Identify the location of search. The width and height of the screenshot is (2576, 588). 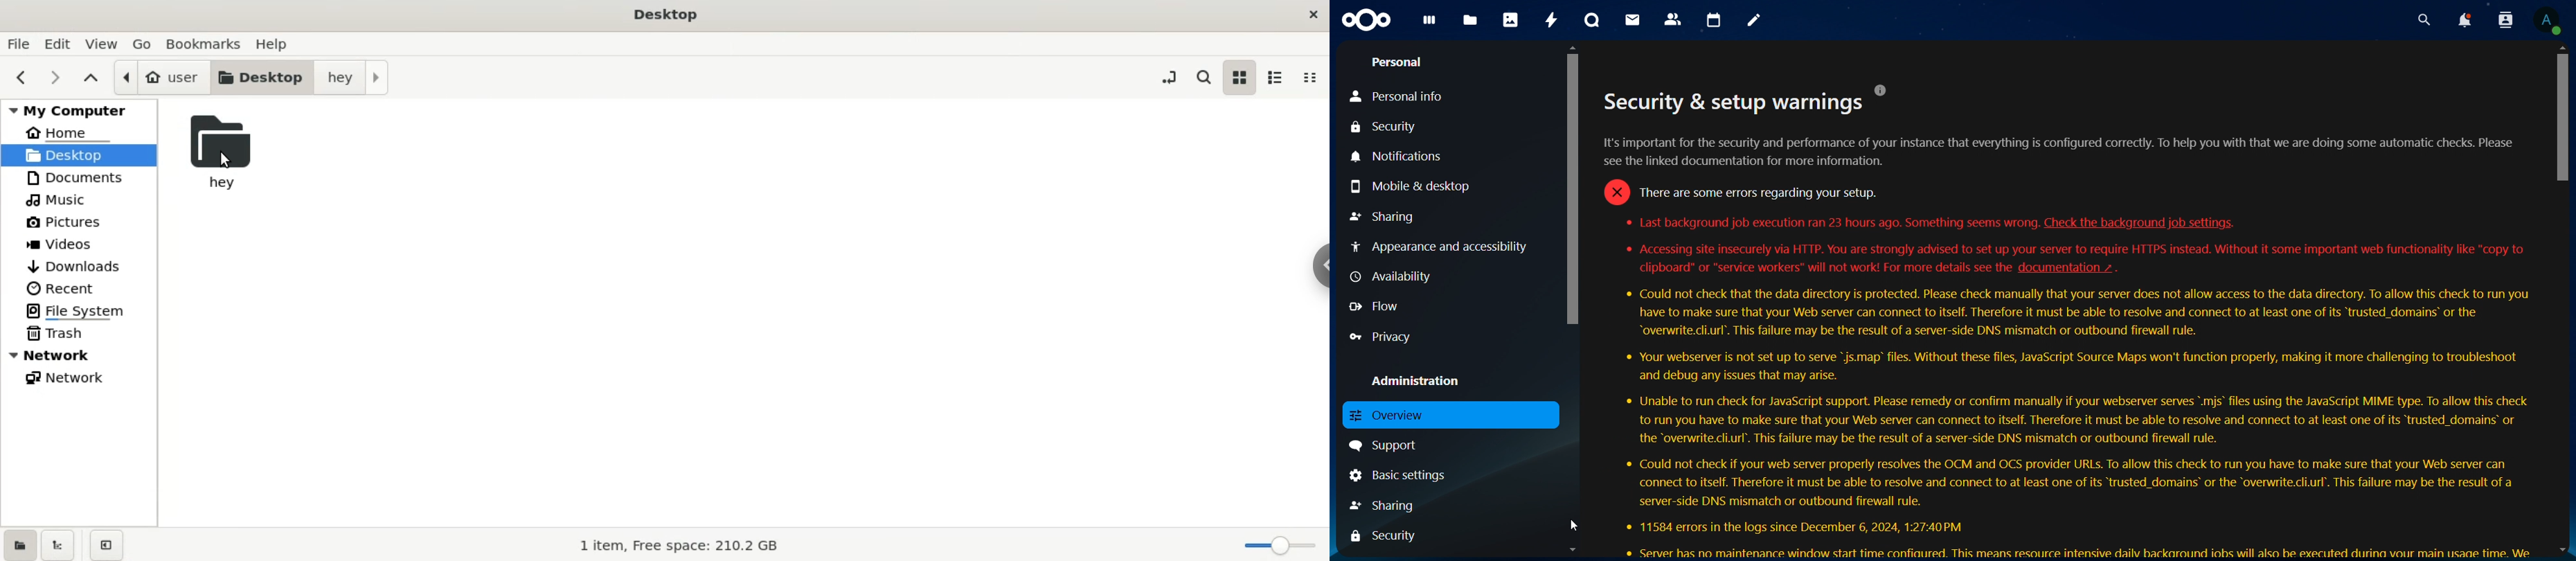
(1201, 80).